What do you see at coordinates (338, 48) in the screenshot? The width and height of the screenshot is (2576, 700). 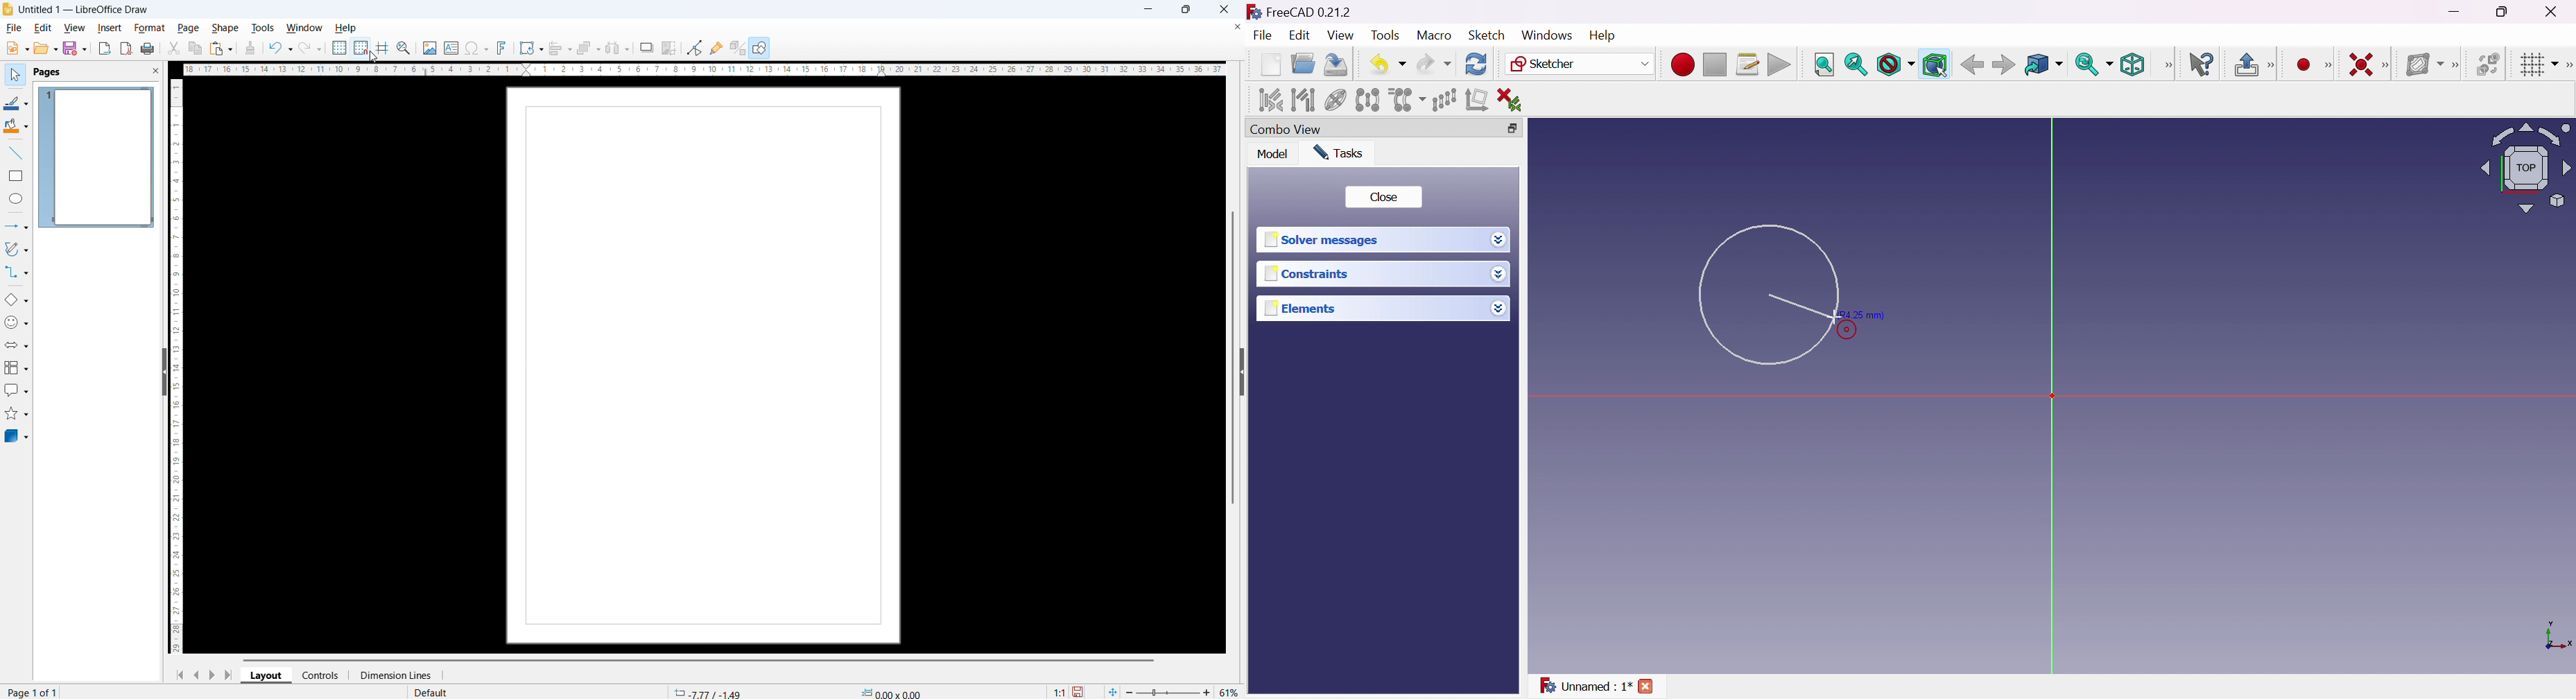 I see `Show grid ` at bounding box center [338, 48].